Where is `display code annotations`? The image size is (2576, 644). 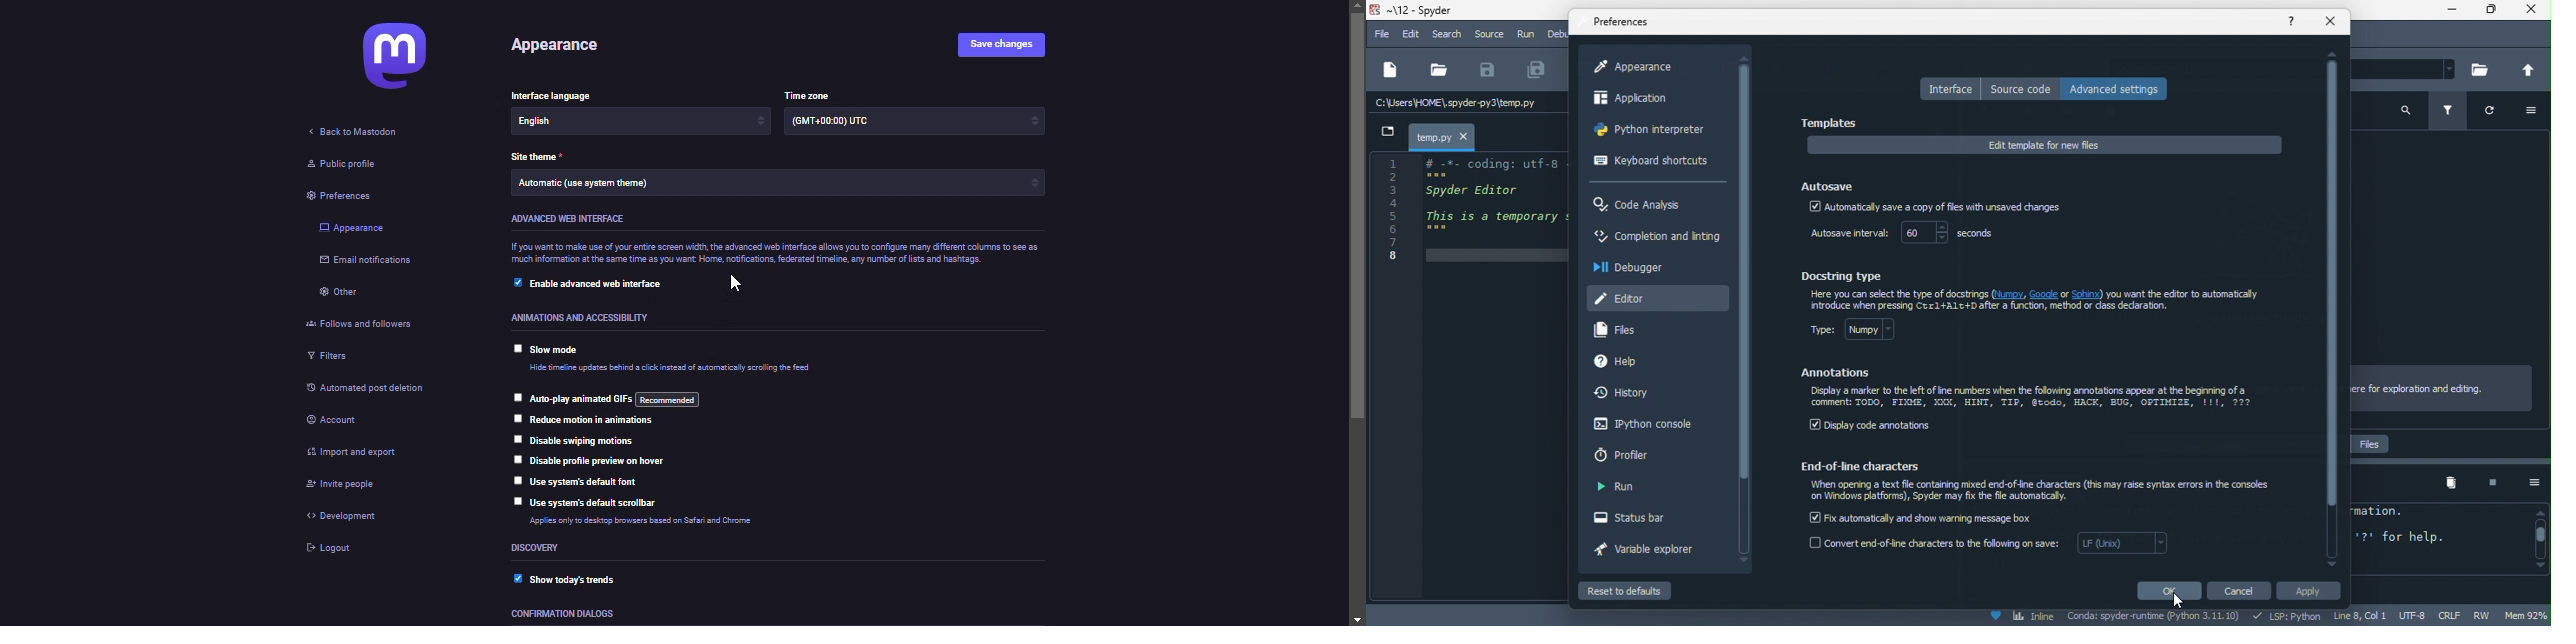 display code annotations is located at coordinates (1872, 427).